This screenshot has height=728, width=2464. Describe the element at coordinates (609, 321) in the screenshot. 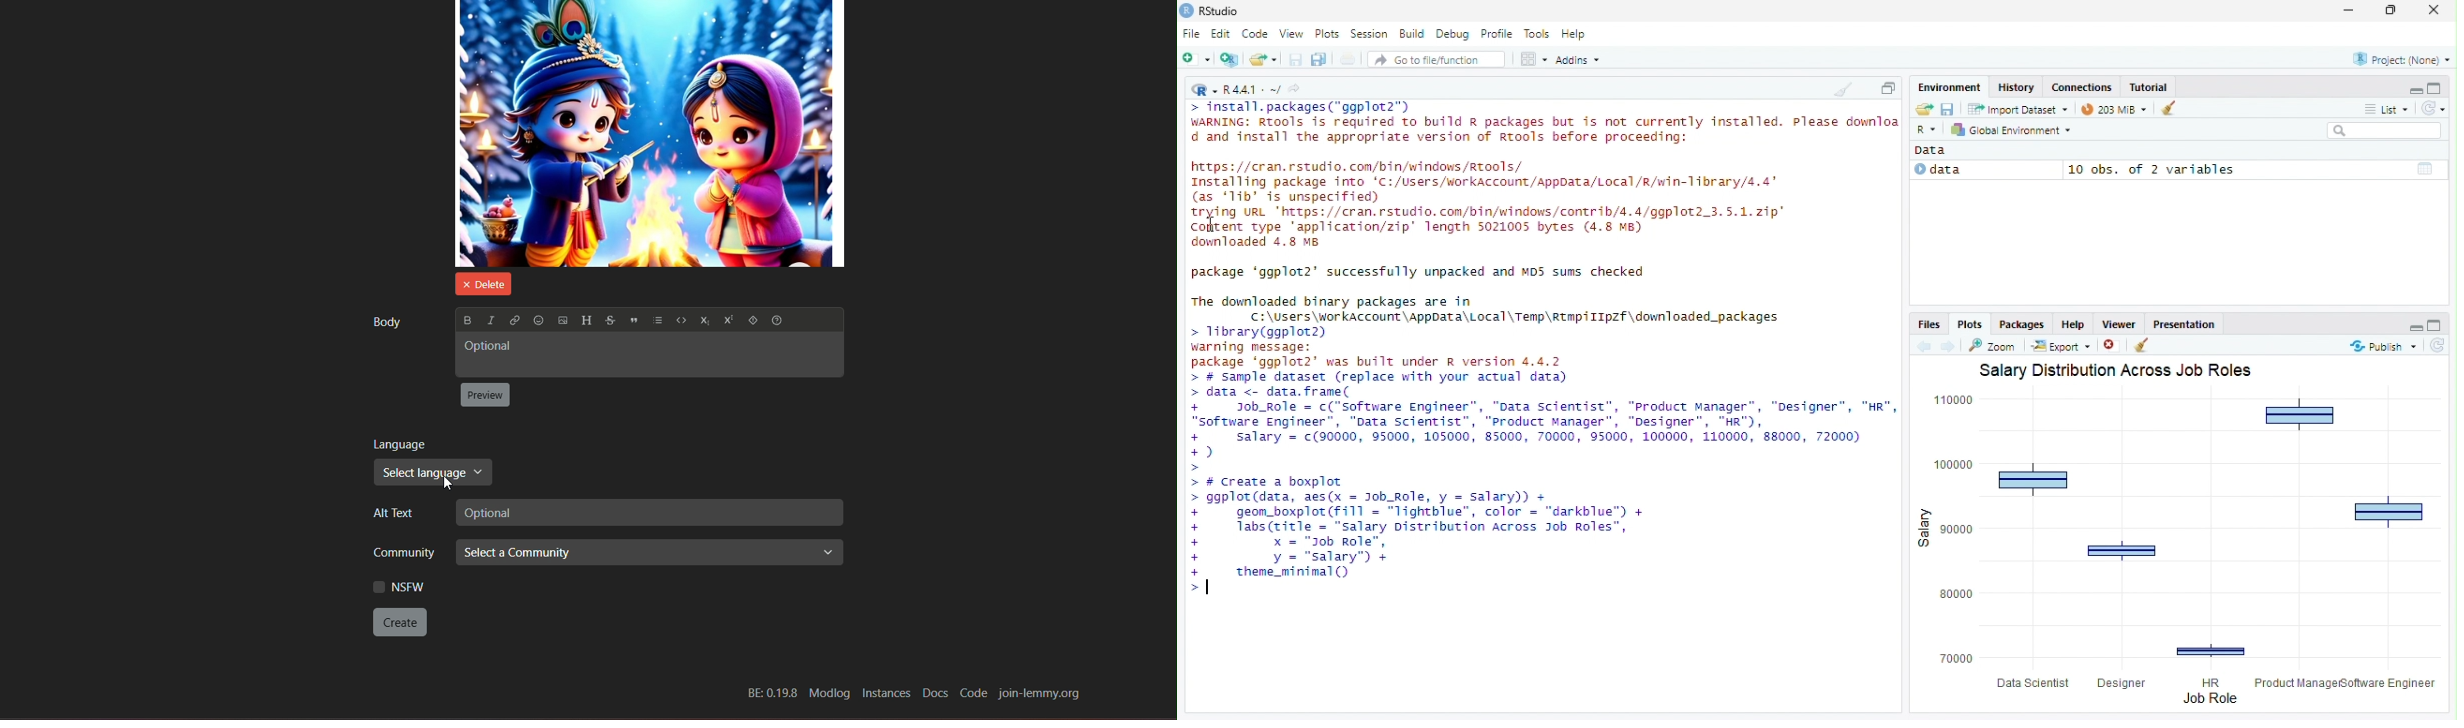

I see `strikethrough` at that location.